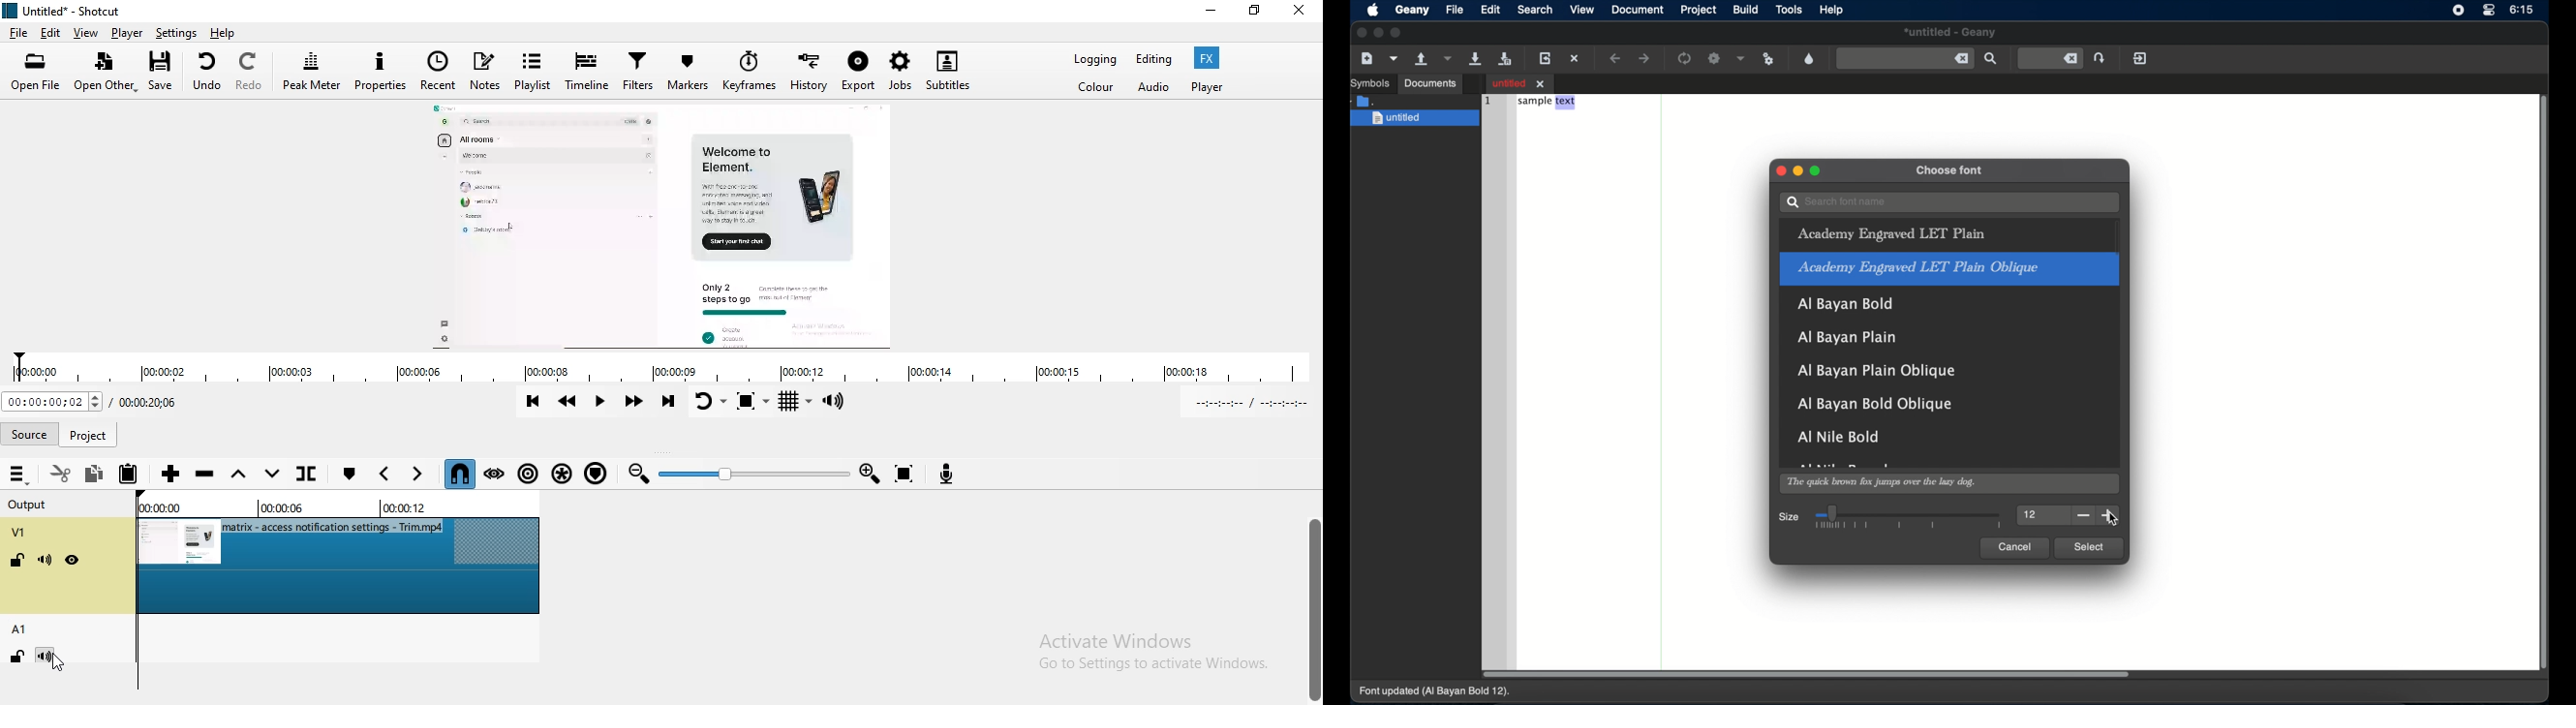  What do you see at coordinates (228, 34) in the screenshot?
I see `help` at bounding box center [228, 34].